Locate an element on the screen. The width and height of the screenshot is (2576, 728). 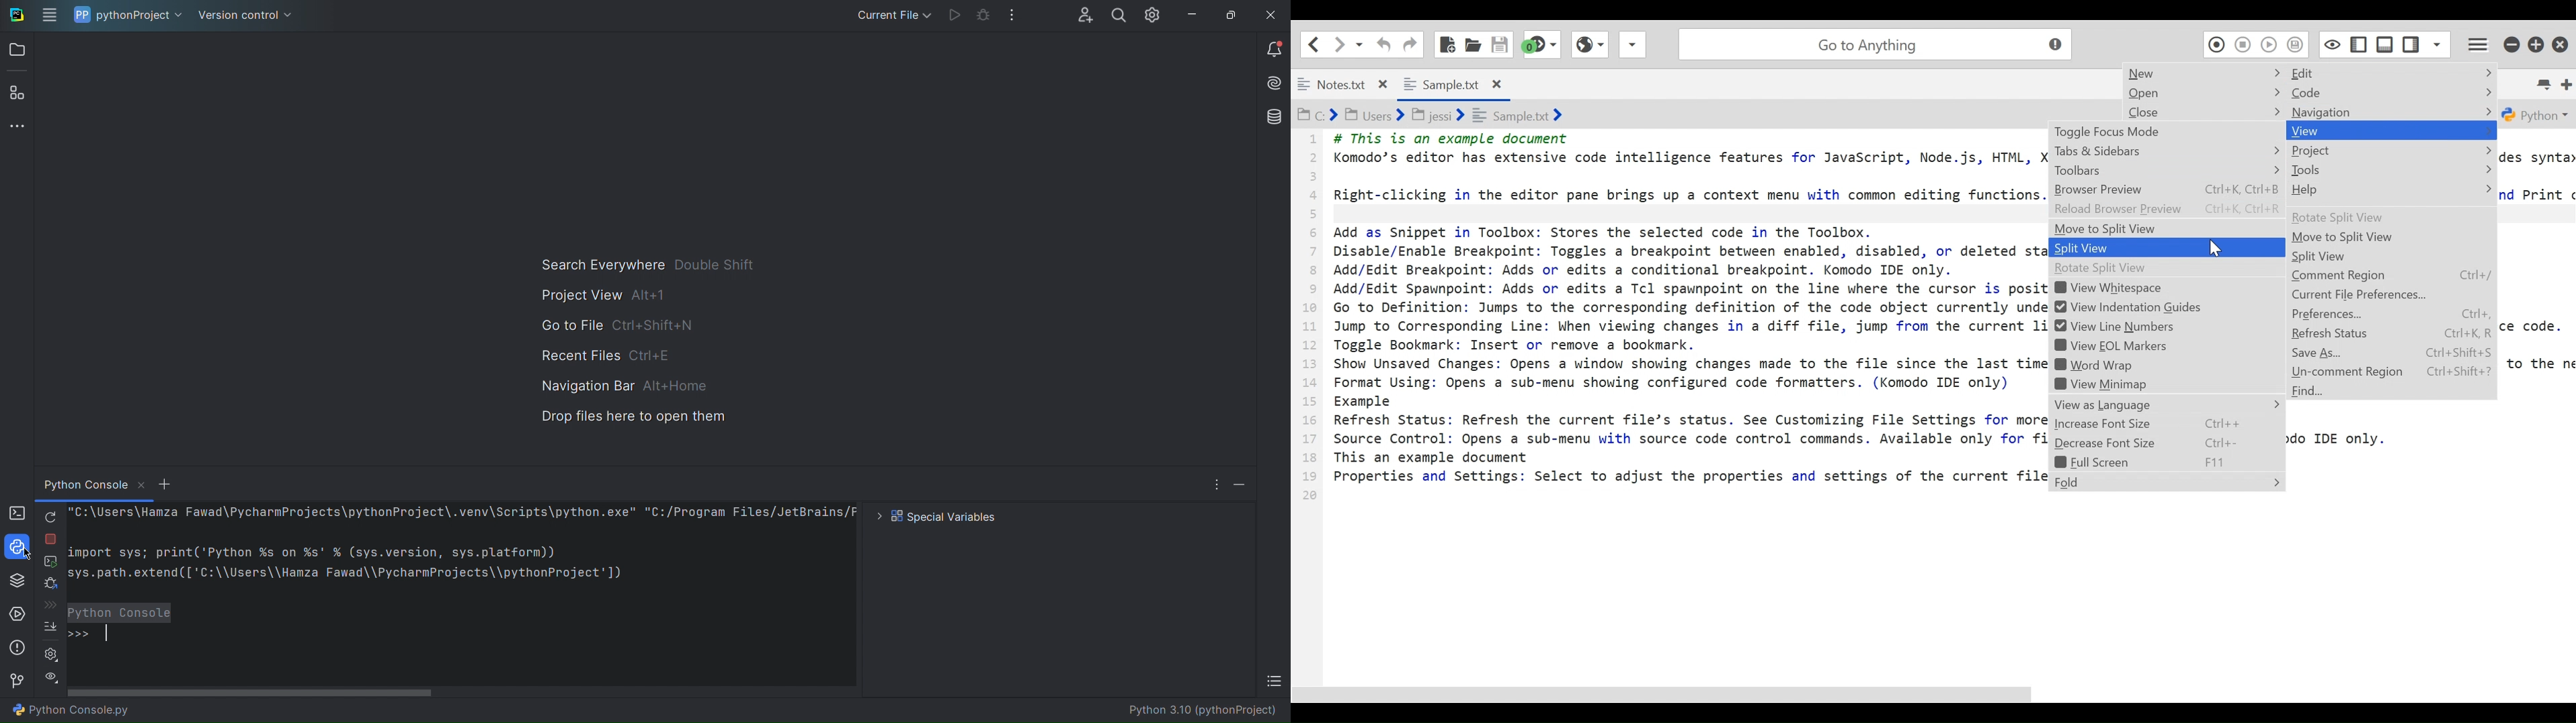
More is located at coordinates (19, 131).